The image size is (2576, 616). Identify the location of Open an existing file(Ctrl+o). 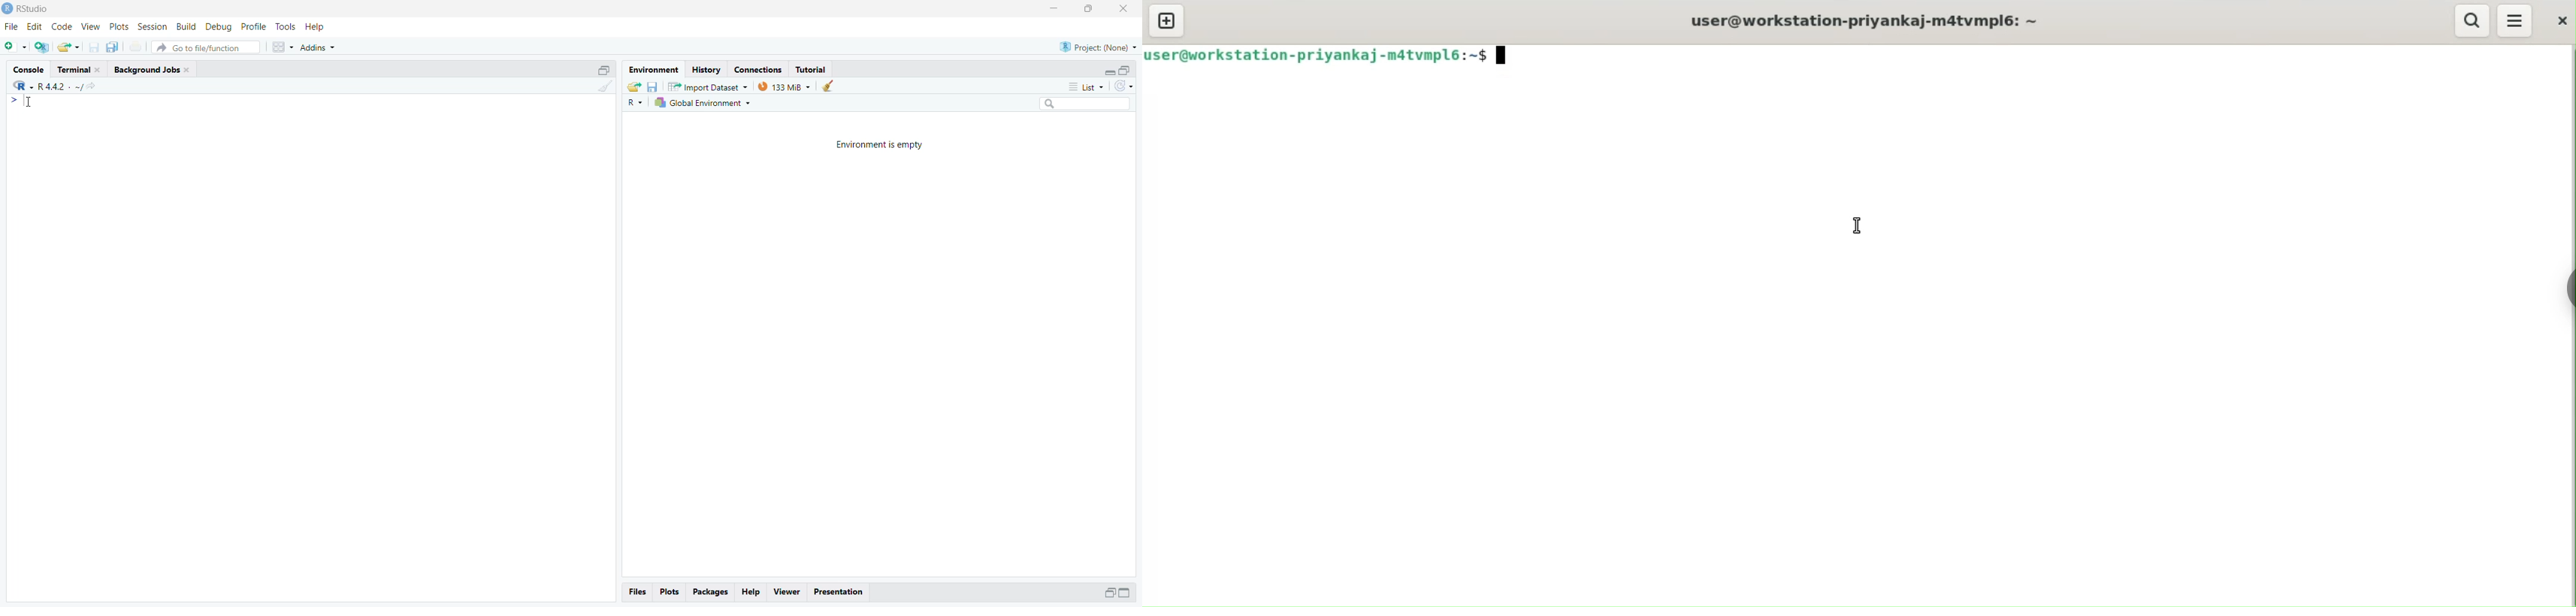
(70, 47).